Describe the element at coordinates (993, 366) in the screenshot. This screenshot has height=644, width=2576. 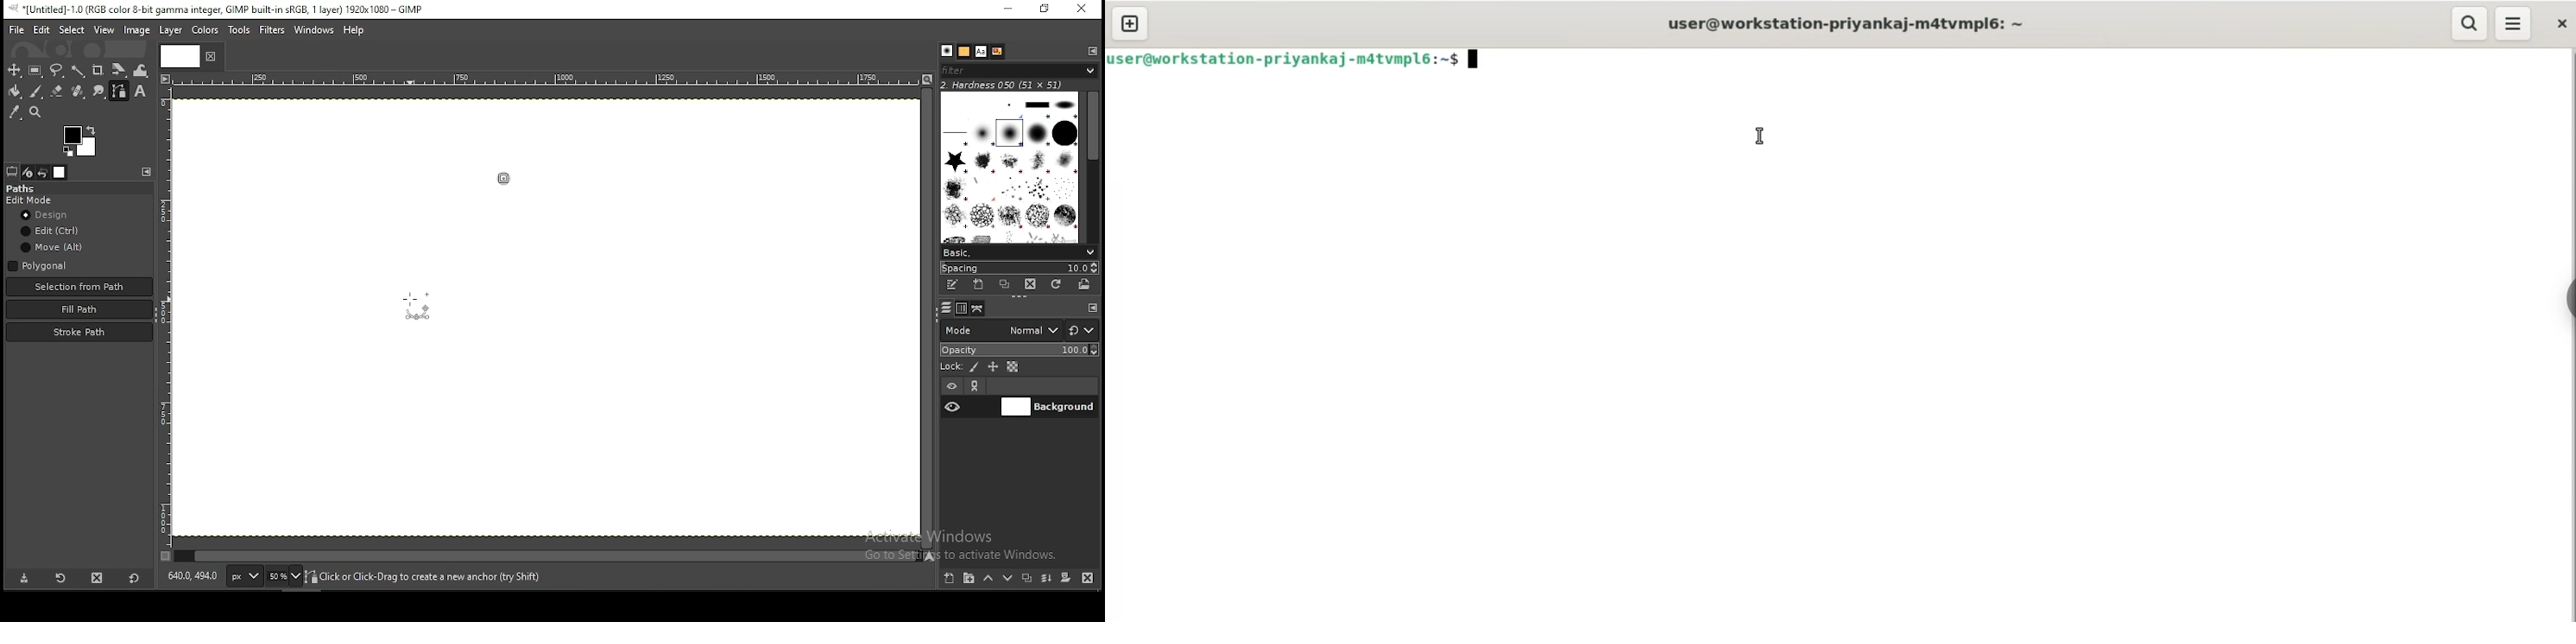
I see `lock position and size` at that location.